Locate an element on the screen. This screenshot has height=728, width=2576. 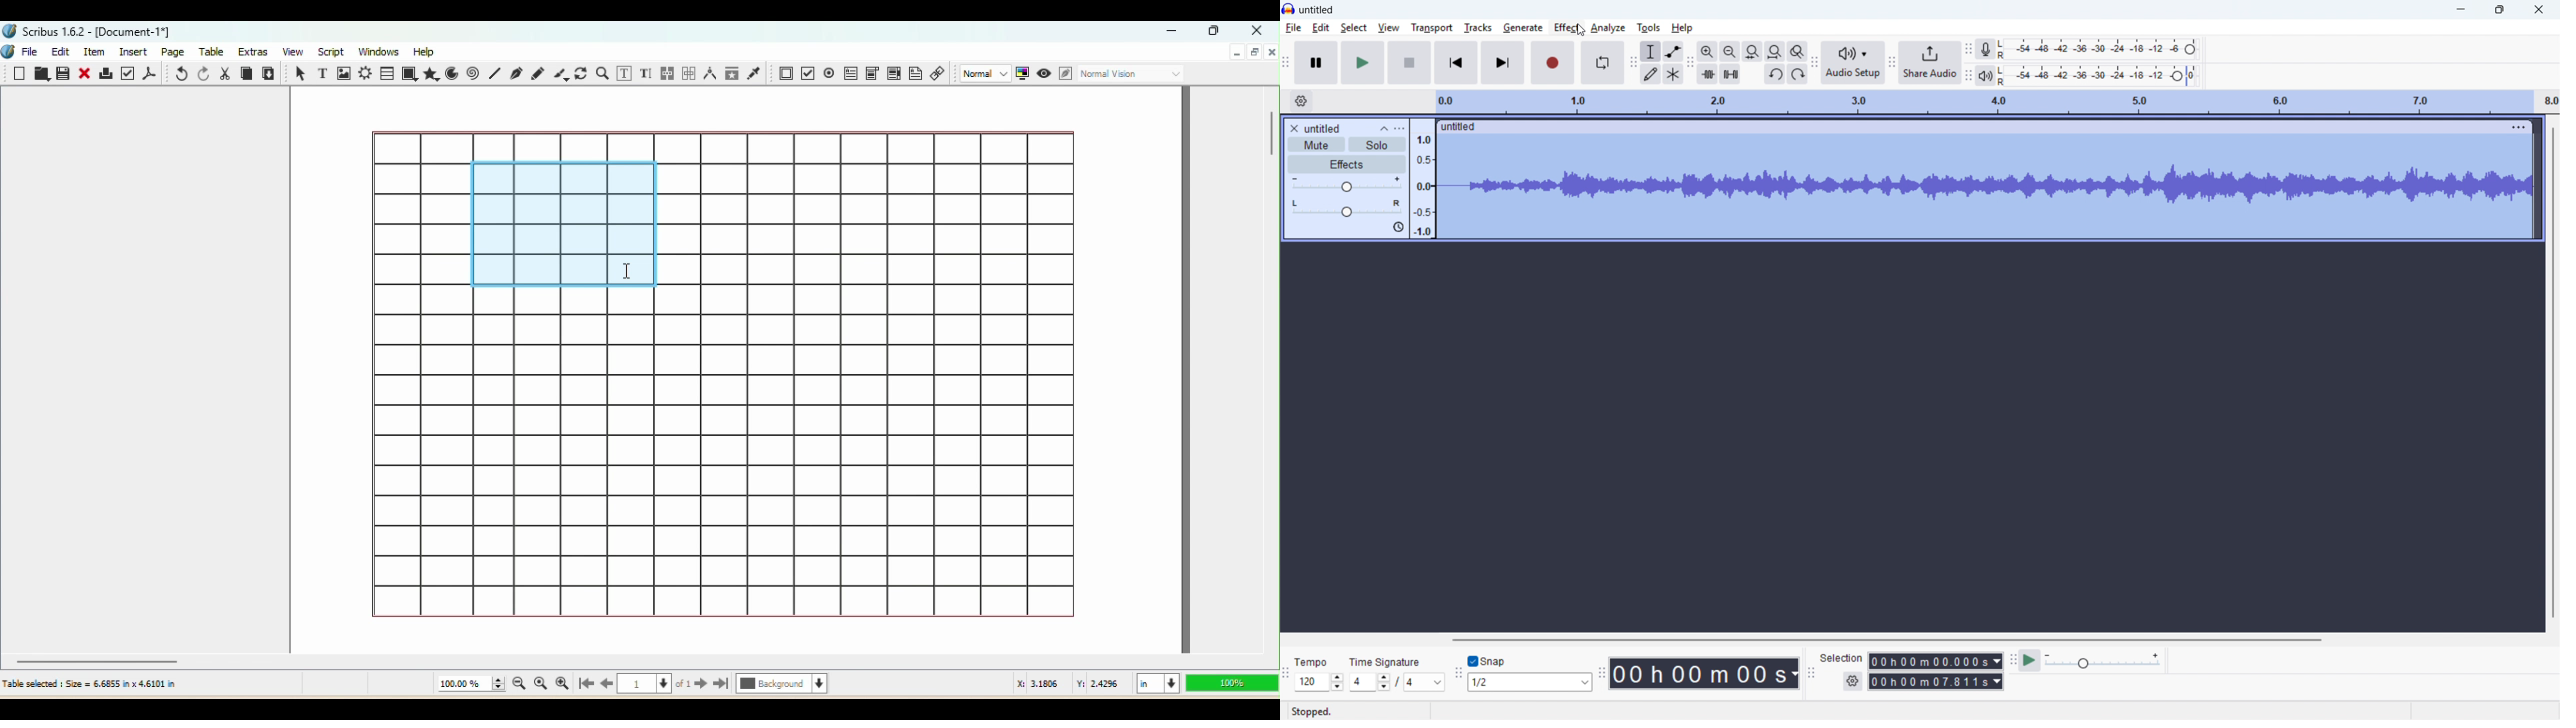
Zoom to 100% is located at coordinates (541, 685).